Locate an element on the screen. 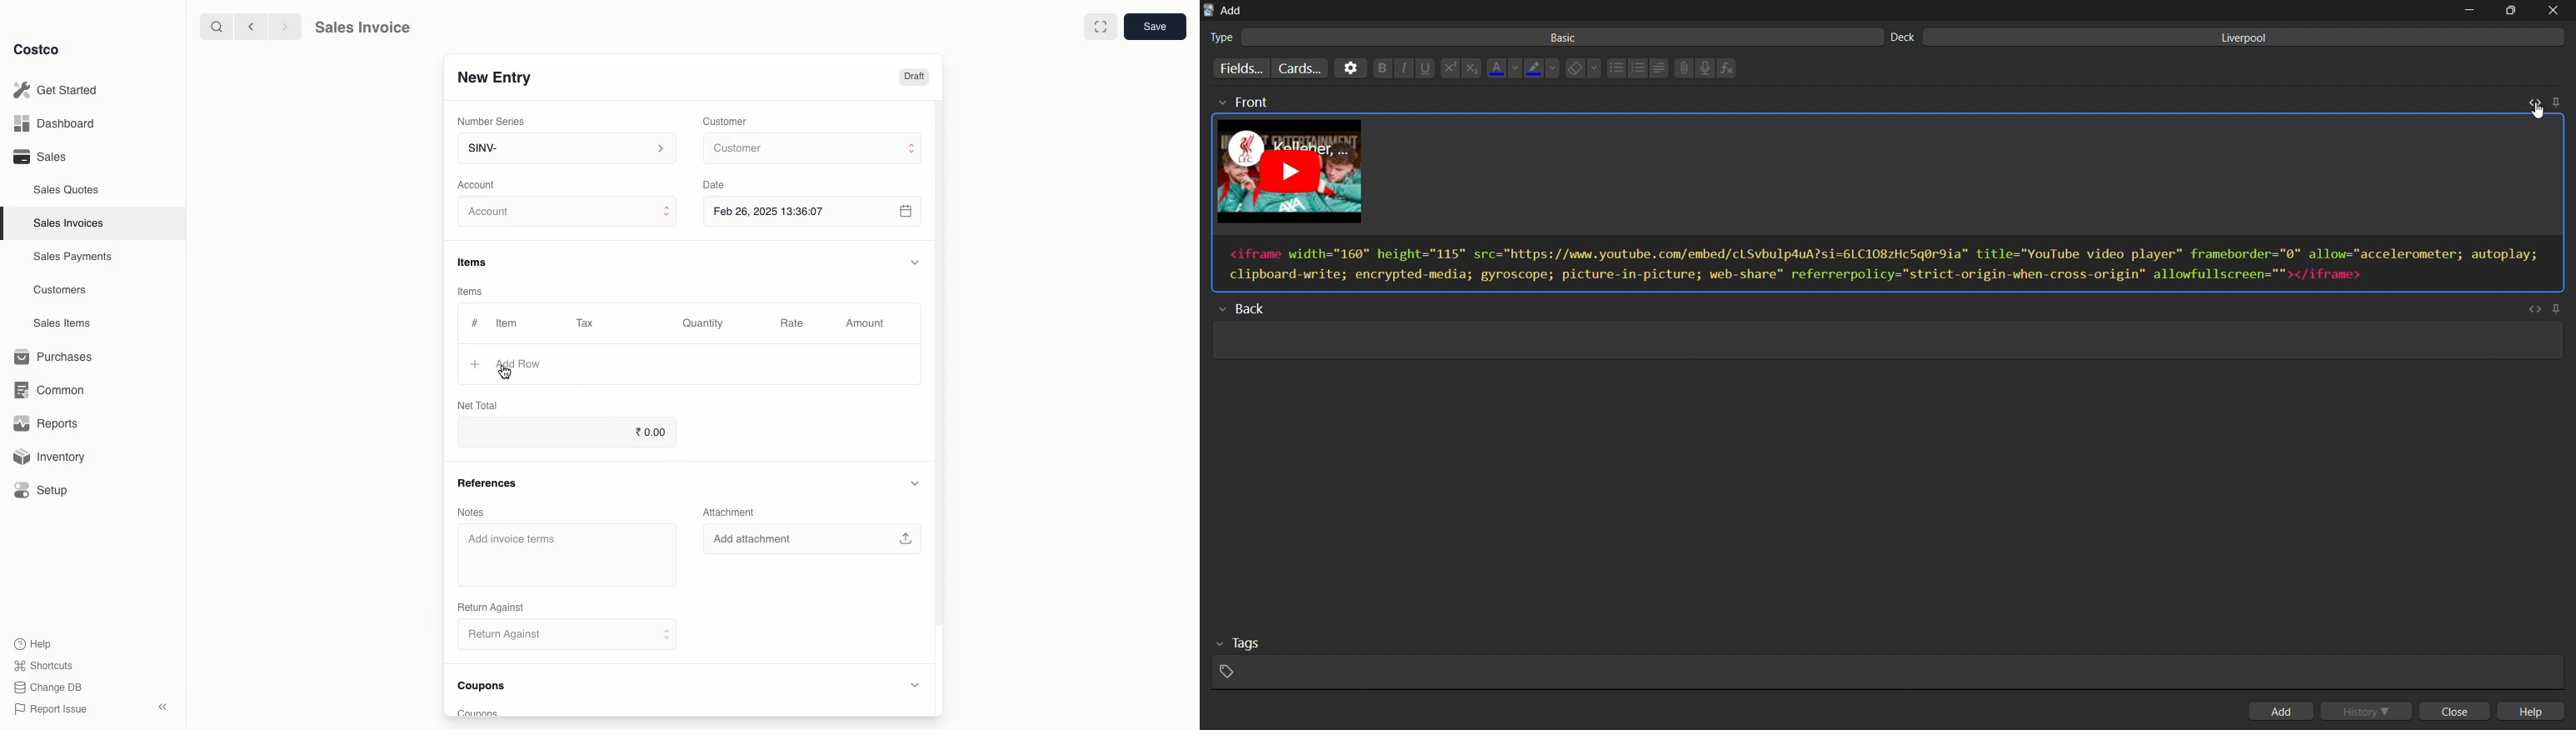 The width and height of the screenshot is (2576, 756). Change DB is located at coordinates (45, 686).